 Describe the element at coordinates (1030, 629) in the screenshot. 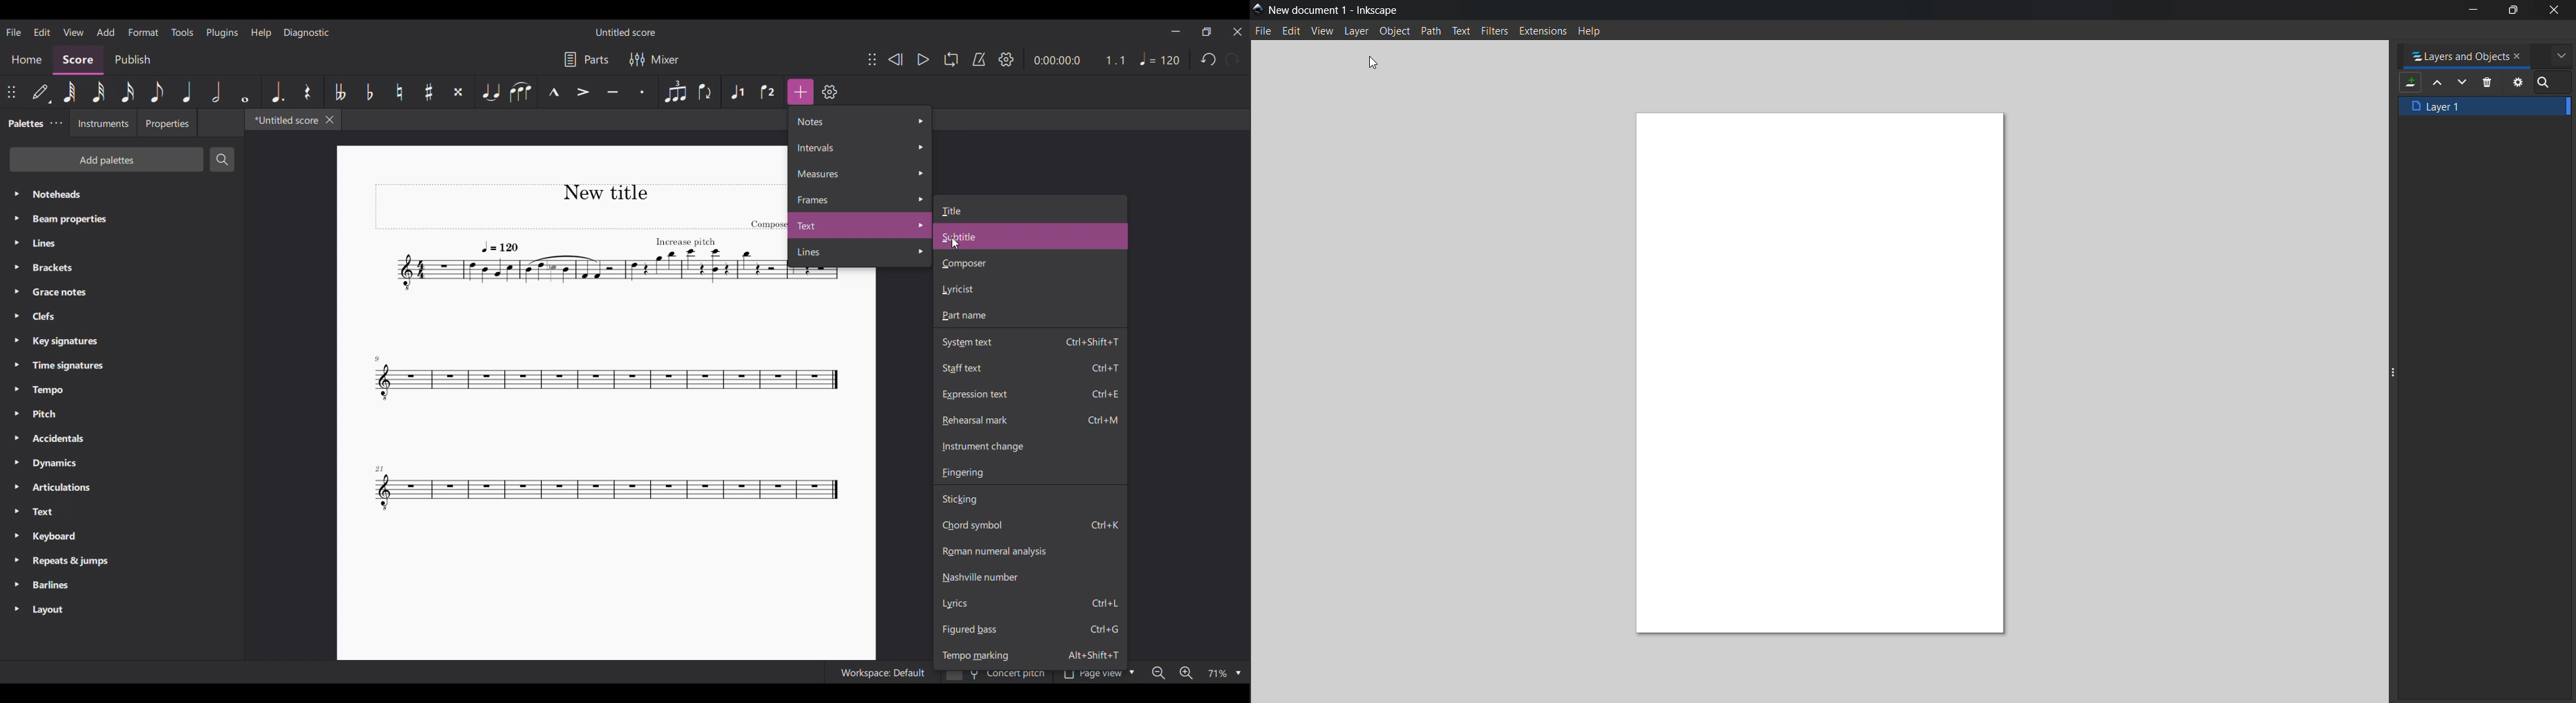

I see `Figured bass` at that location.